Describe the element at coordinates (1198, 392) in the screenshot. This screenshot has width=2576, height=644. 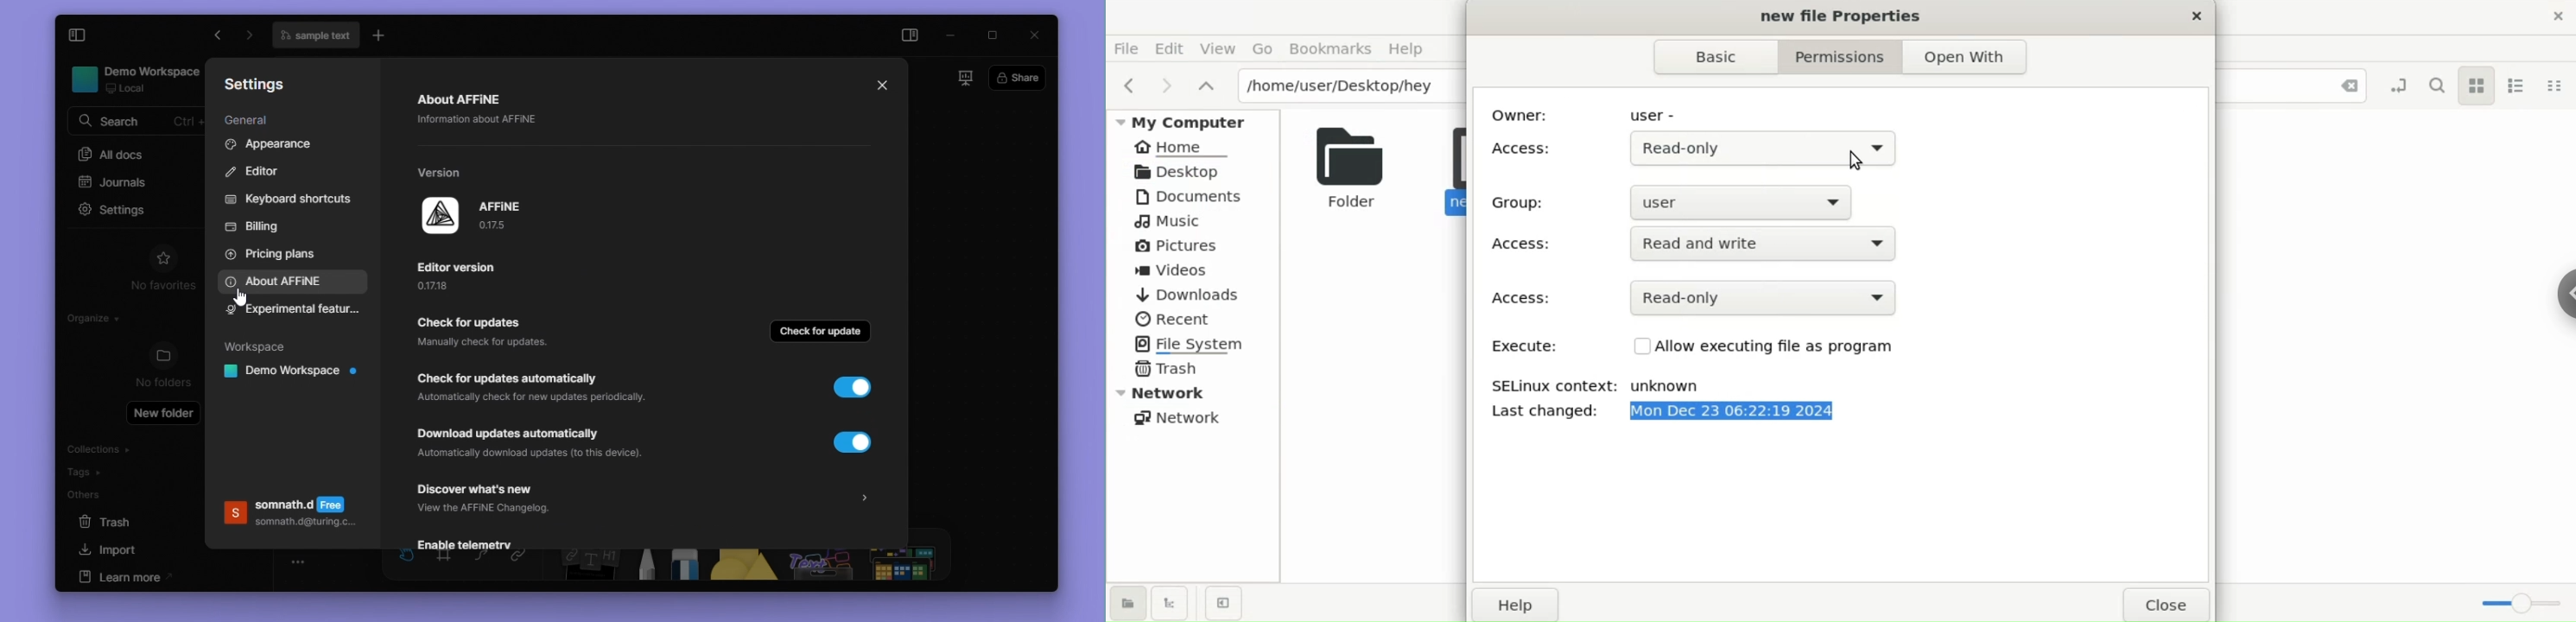
I see `Network` at that location.